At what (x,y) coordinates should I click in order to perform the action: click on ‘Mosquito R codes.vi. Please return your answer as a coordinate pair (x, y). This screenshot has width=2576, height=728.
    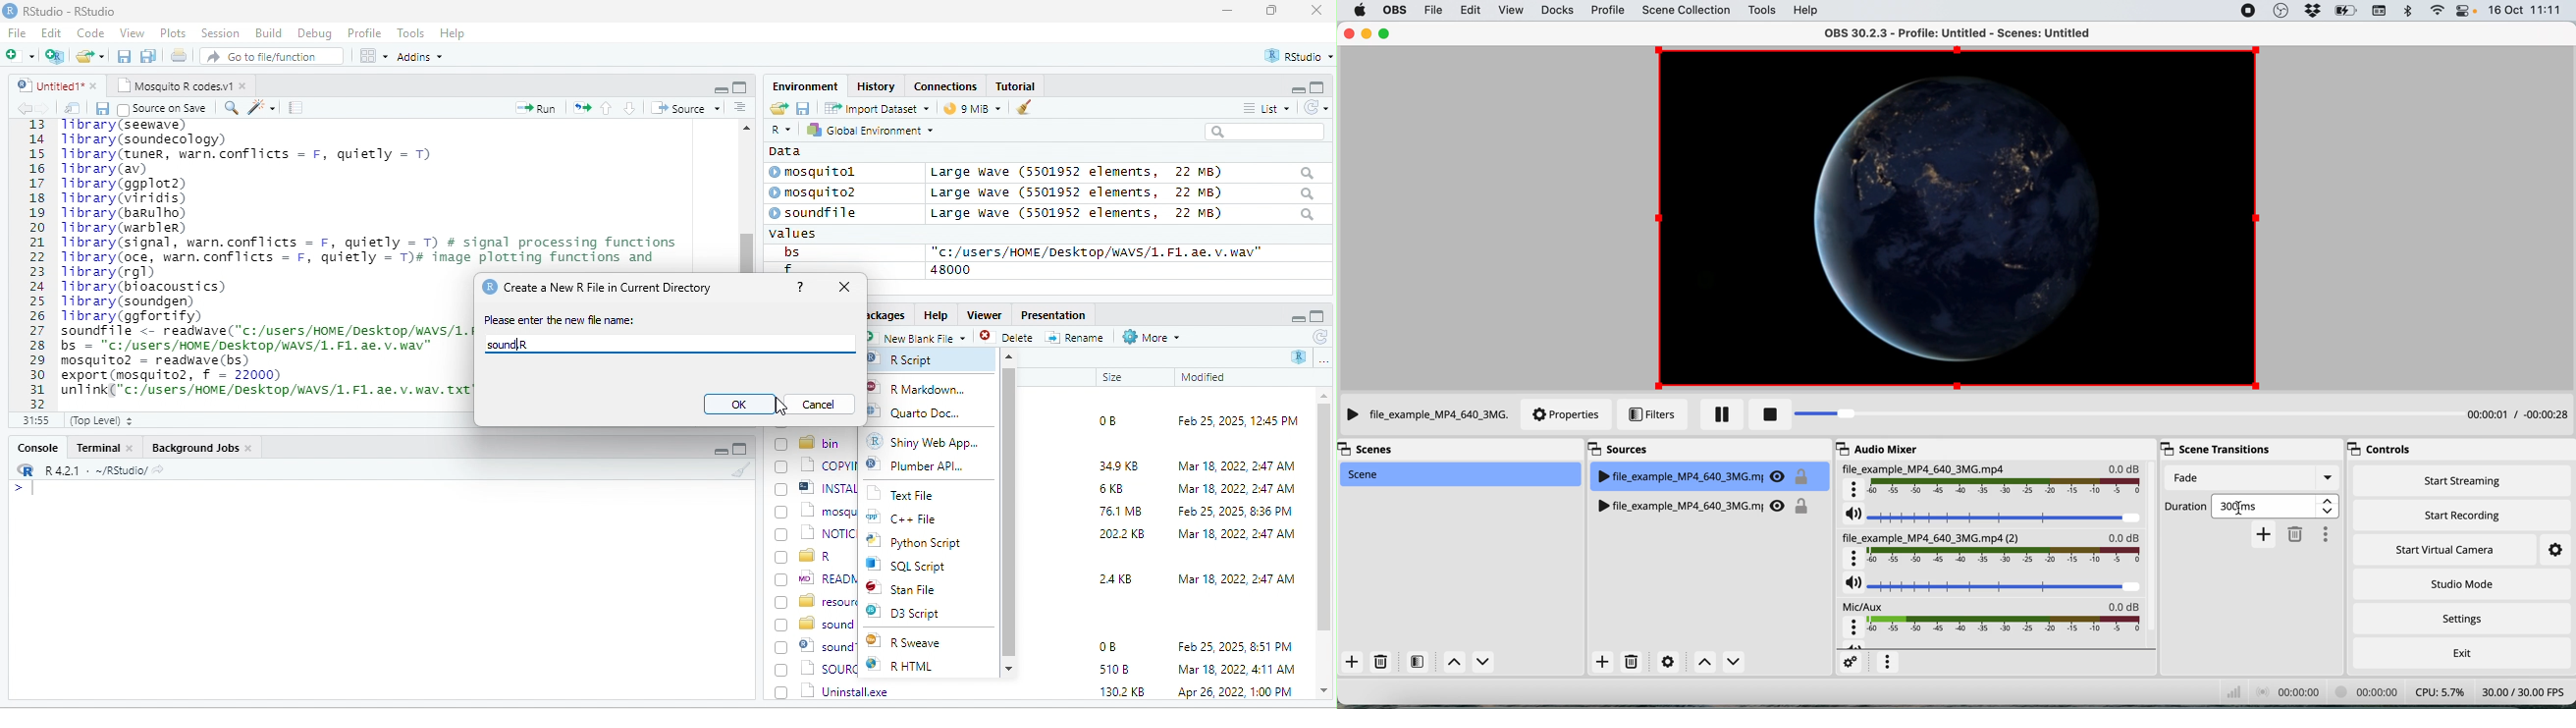
    Looking at the image, I should click on (178, 84).